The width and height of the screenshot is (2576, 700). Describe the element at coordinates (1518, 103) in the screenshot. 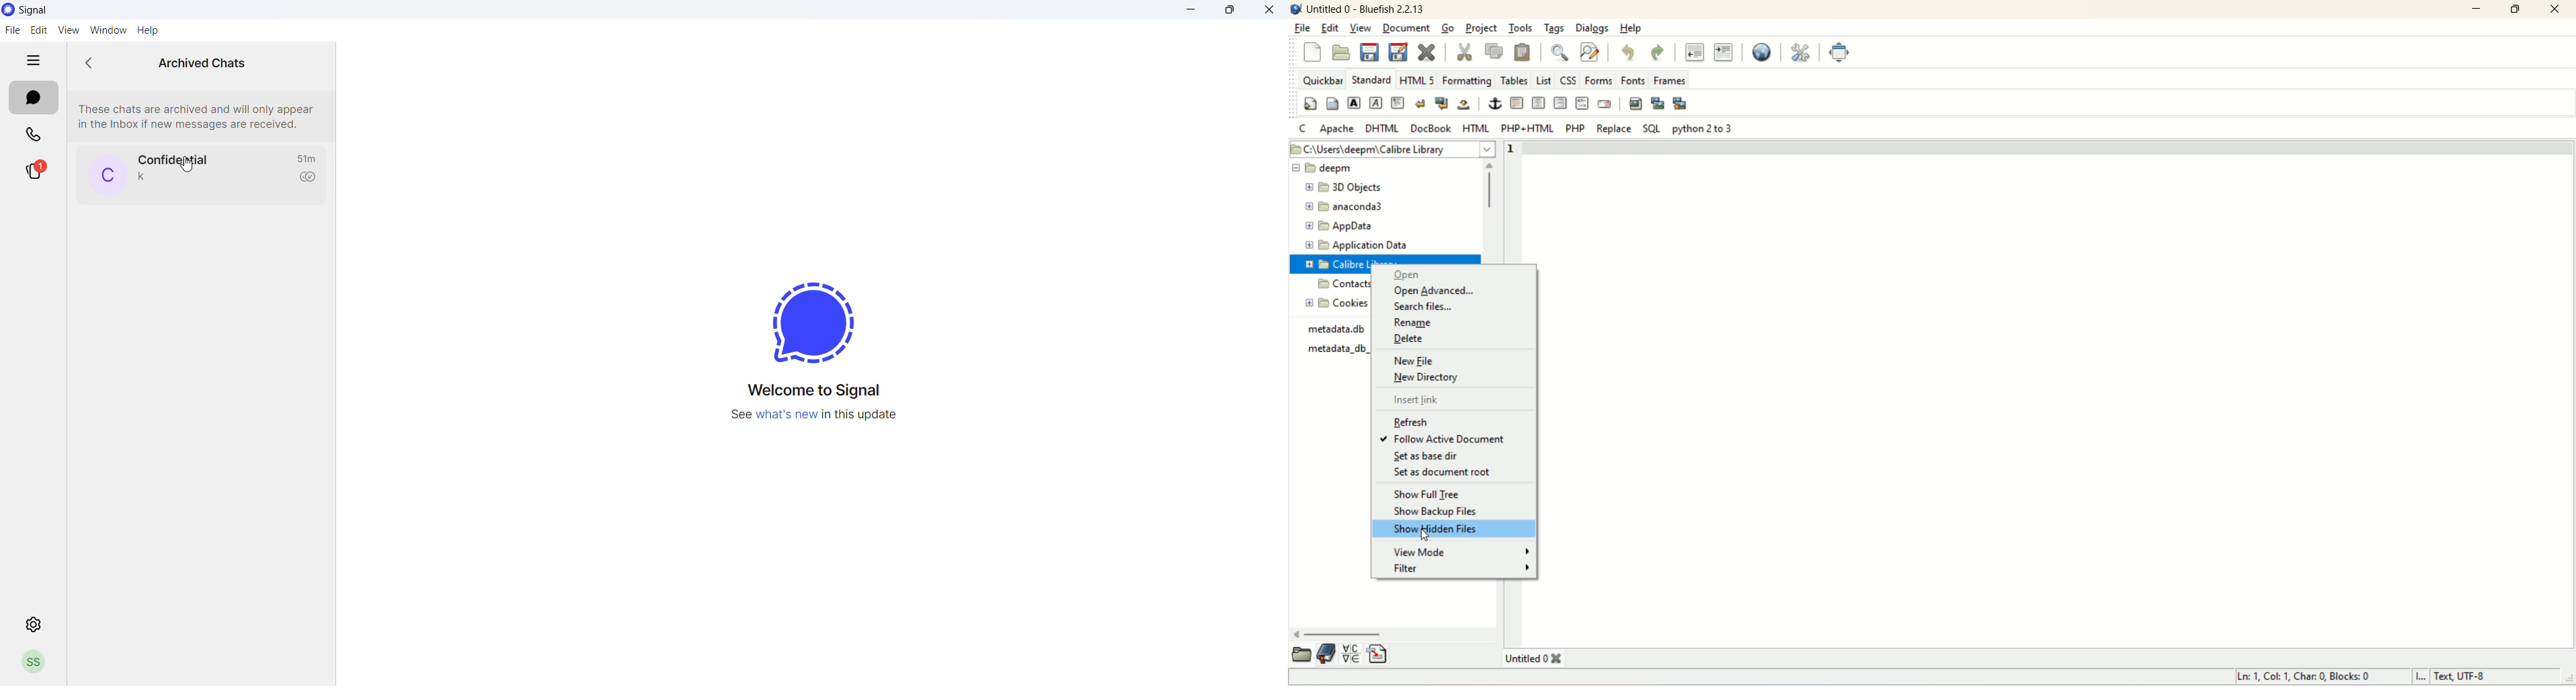

I see `horizontal rule` at that location.